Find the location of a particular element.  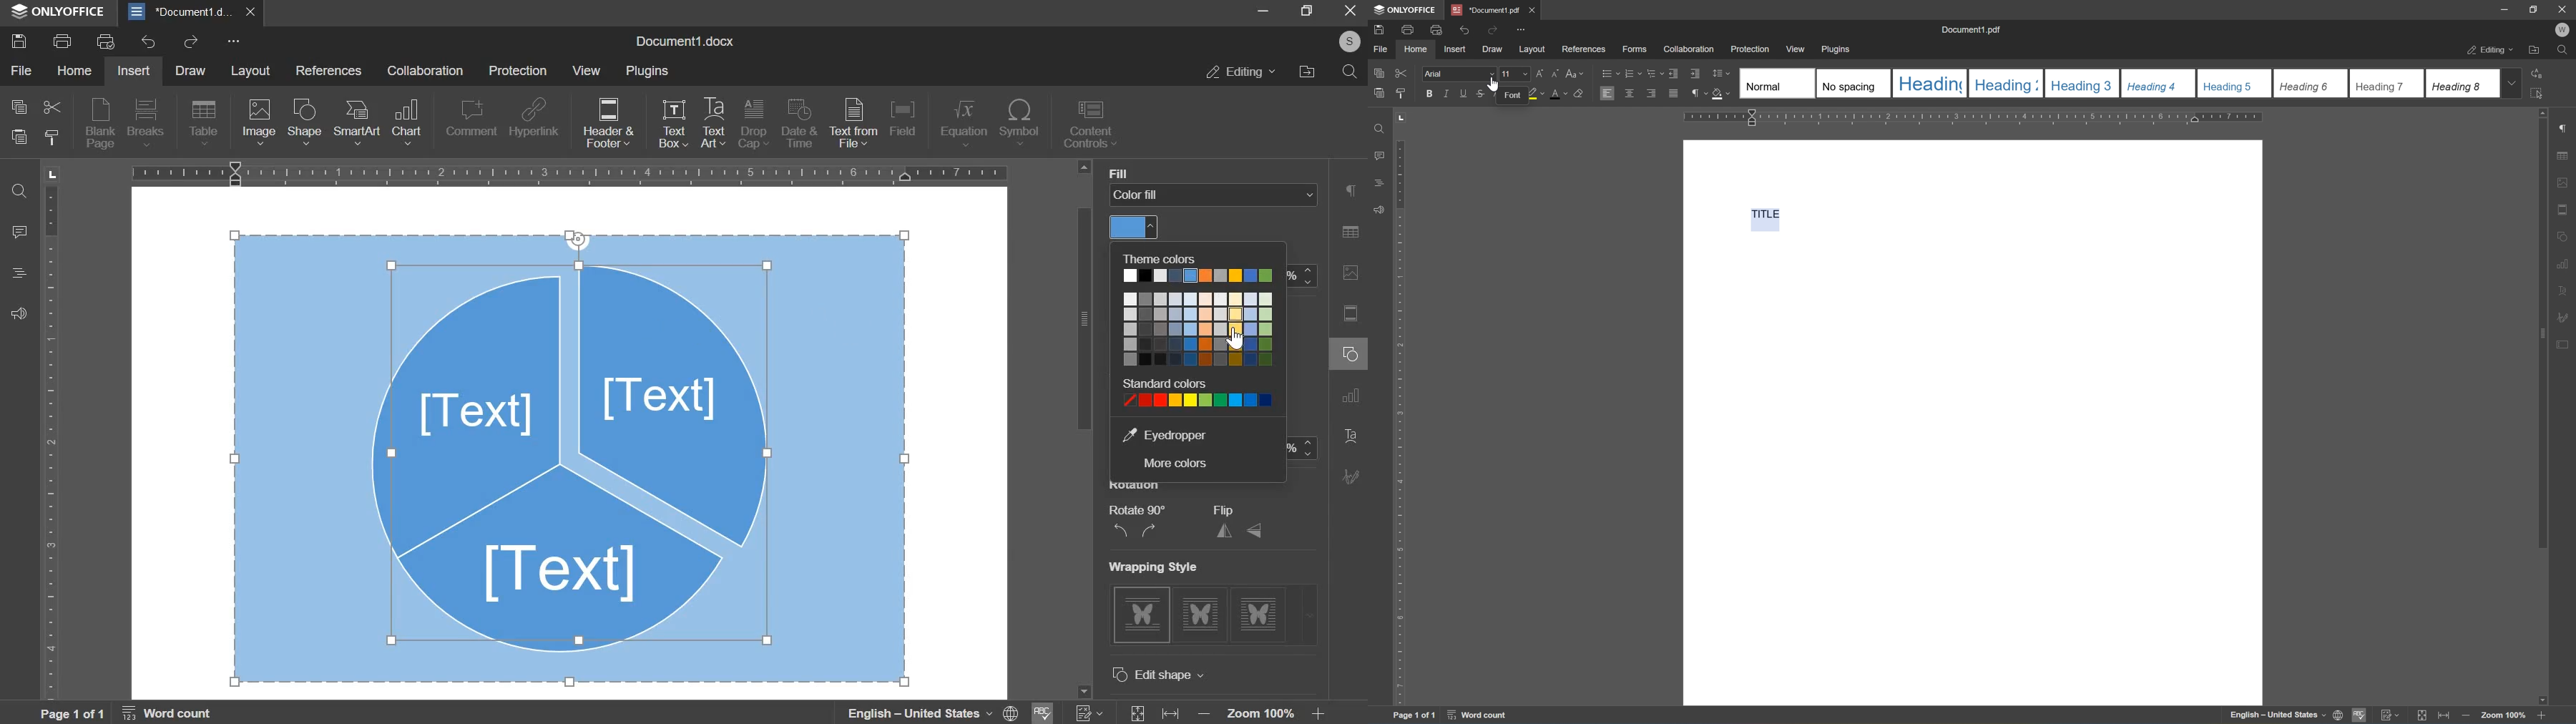

highlight color is located at coordinates (1536, 94).